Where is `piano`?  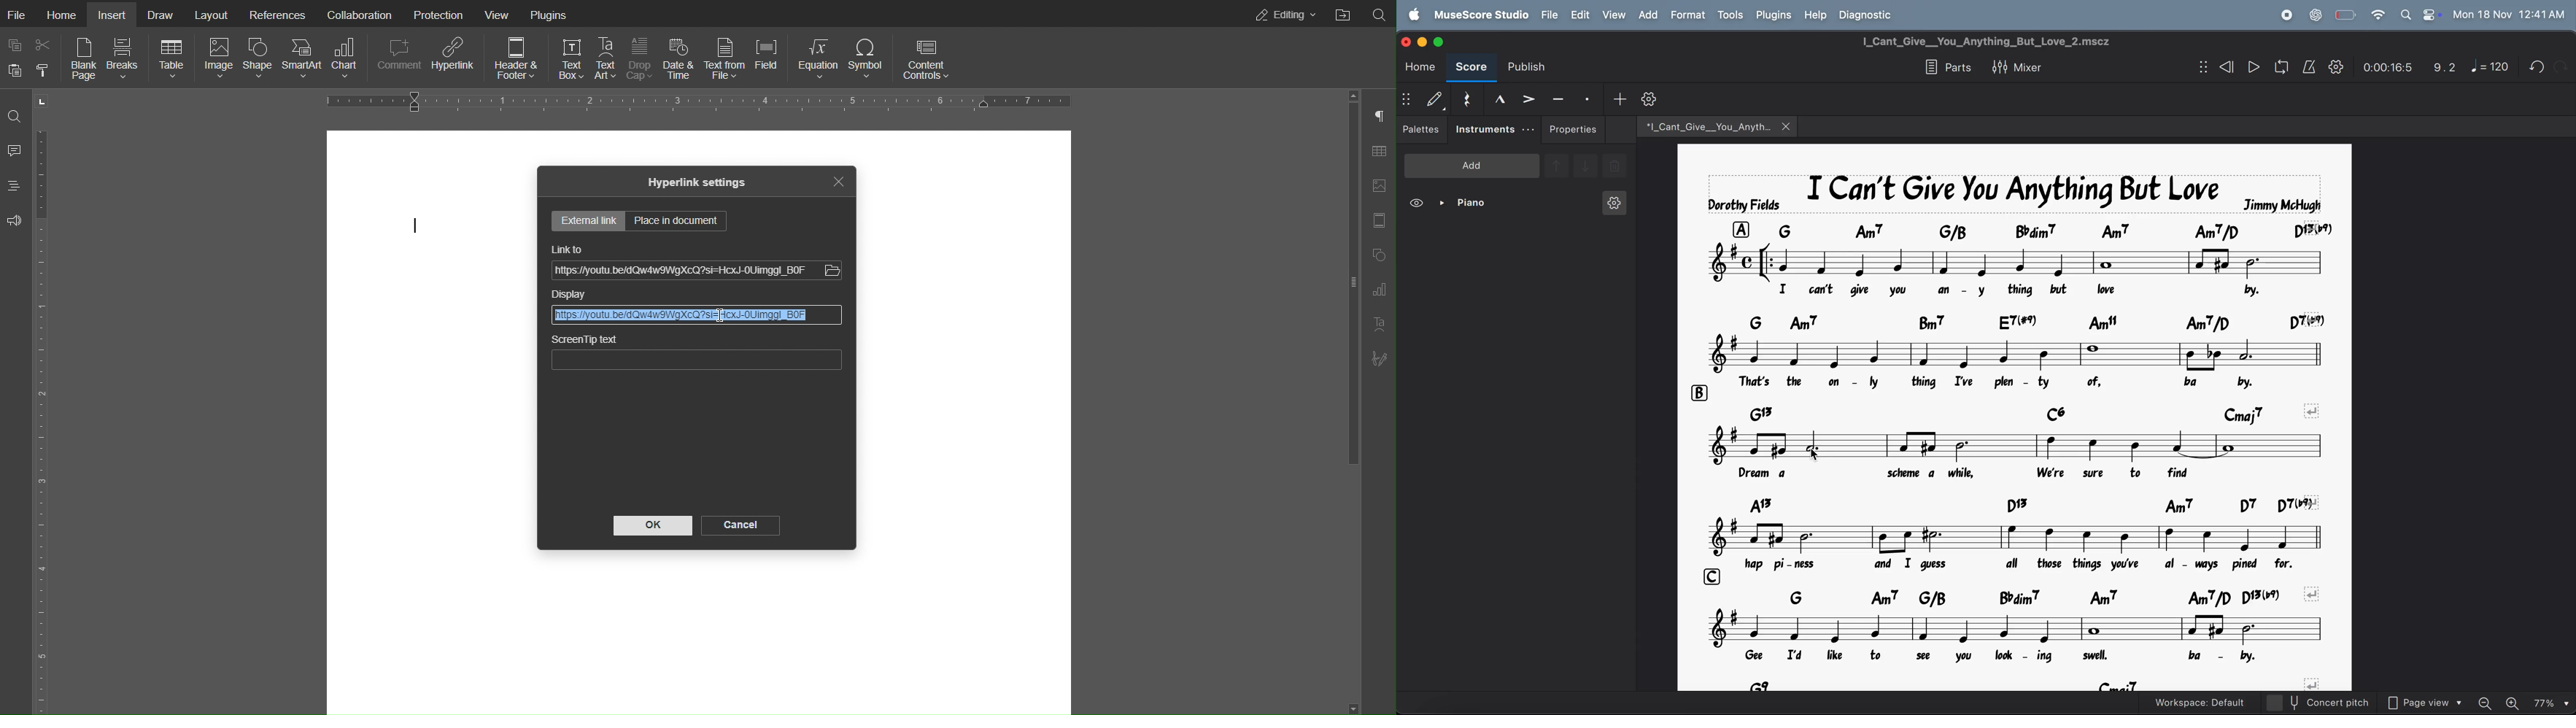
piano is located at coordinates (1462, 201).